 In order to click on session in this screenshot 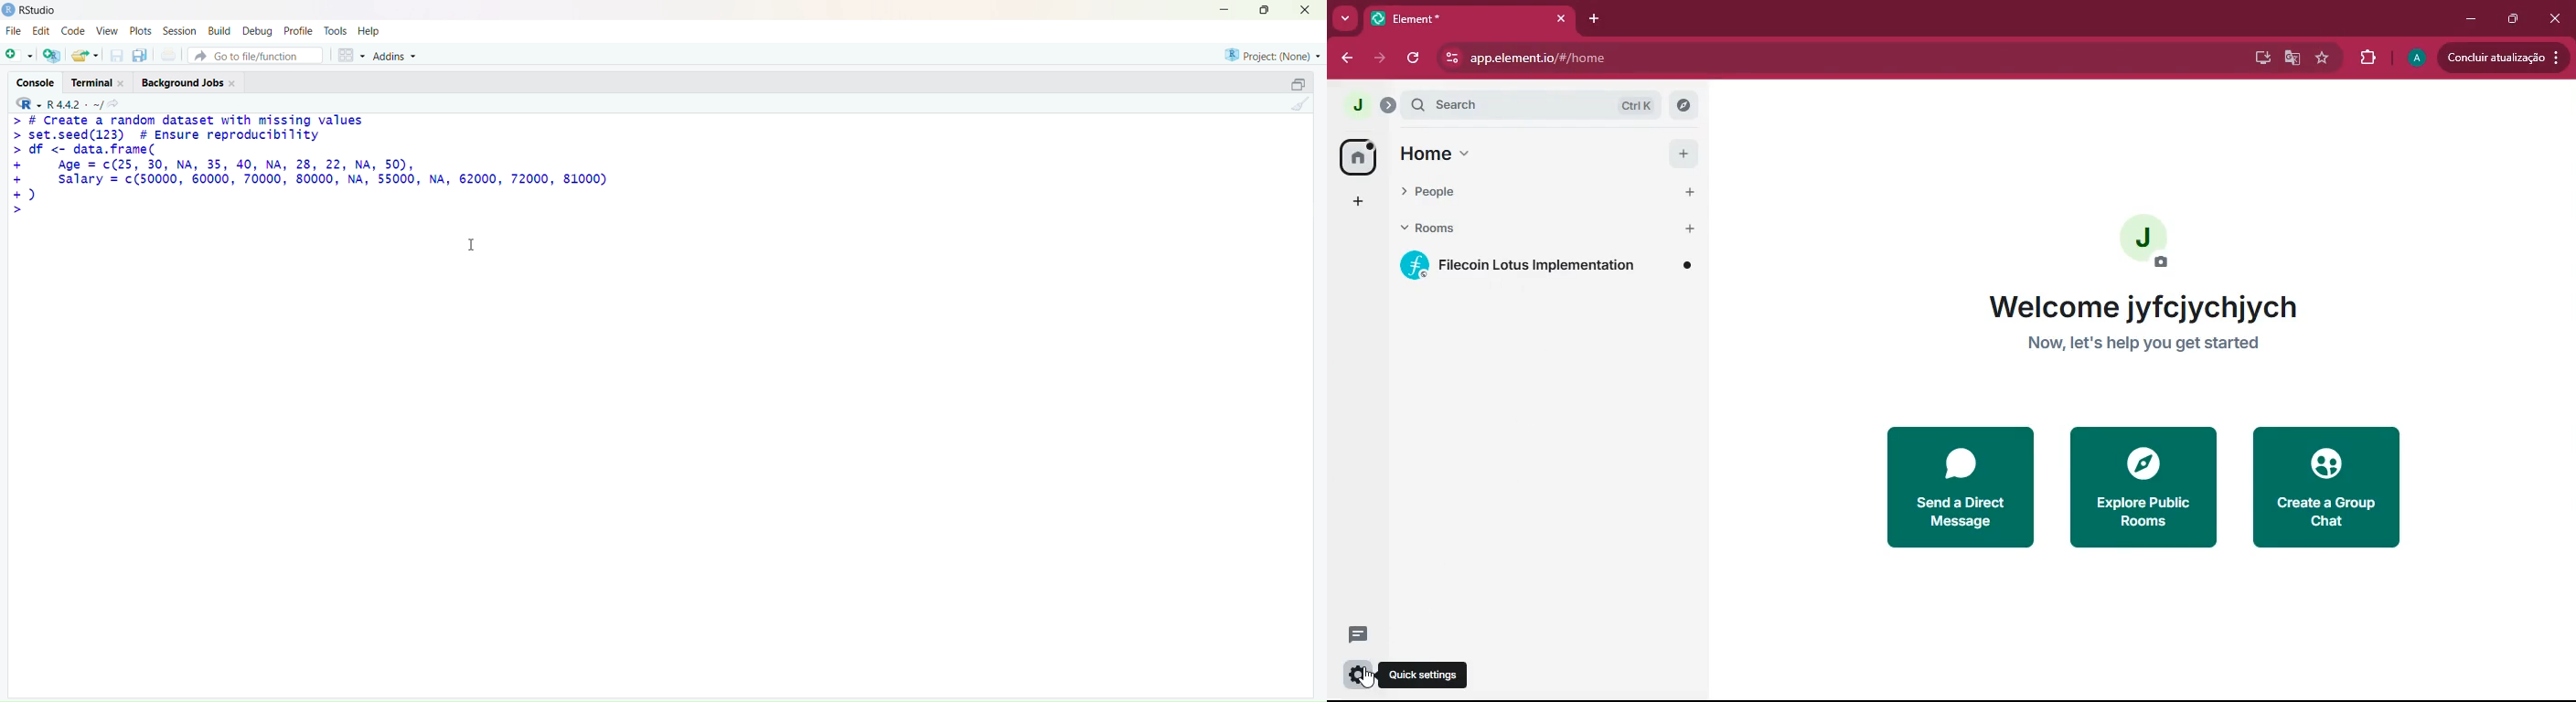, I will do `click(180, 32)`.